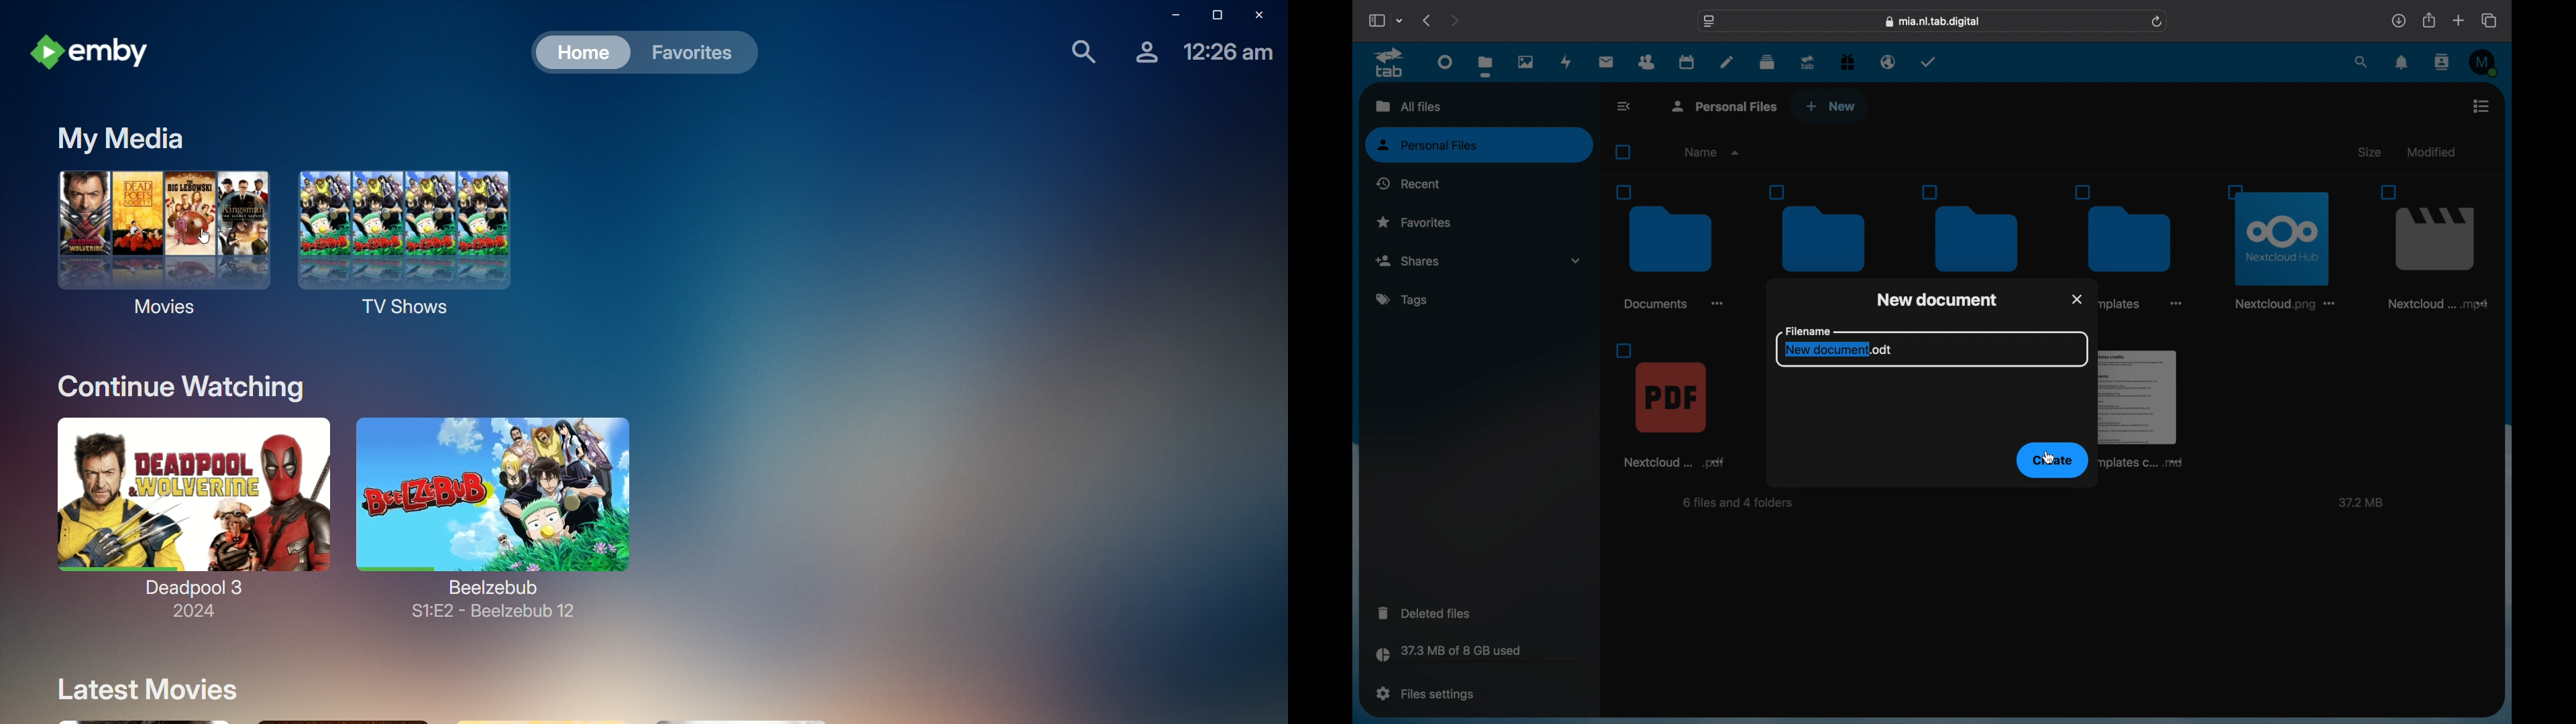 Image resolution: width=2576 pixels, height=728 pixels. What do you see at coordinates (1670, 247) in the screenshot?
I see `folder` at bounding box center [1670, 247].